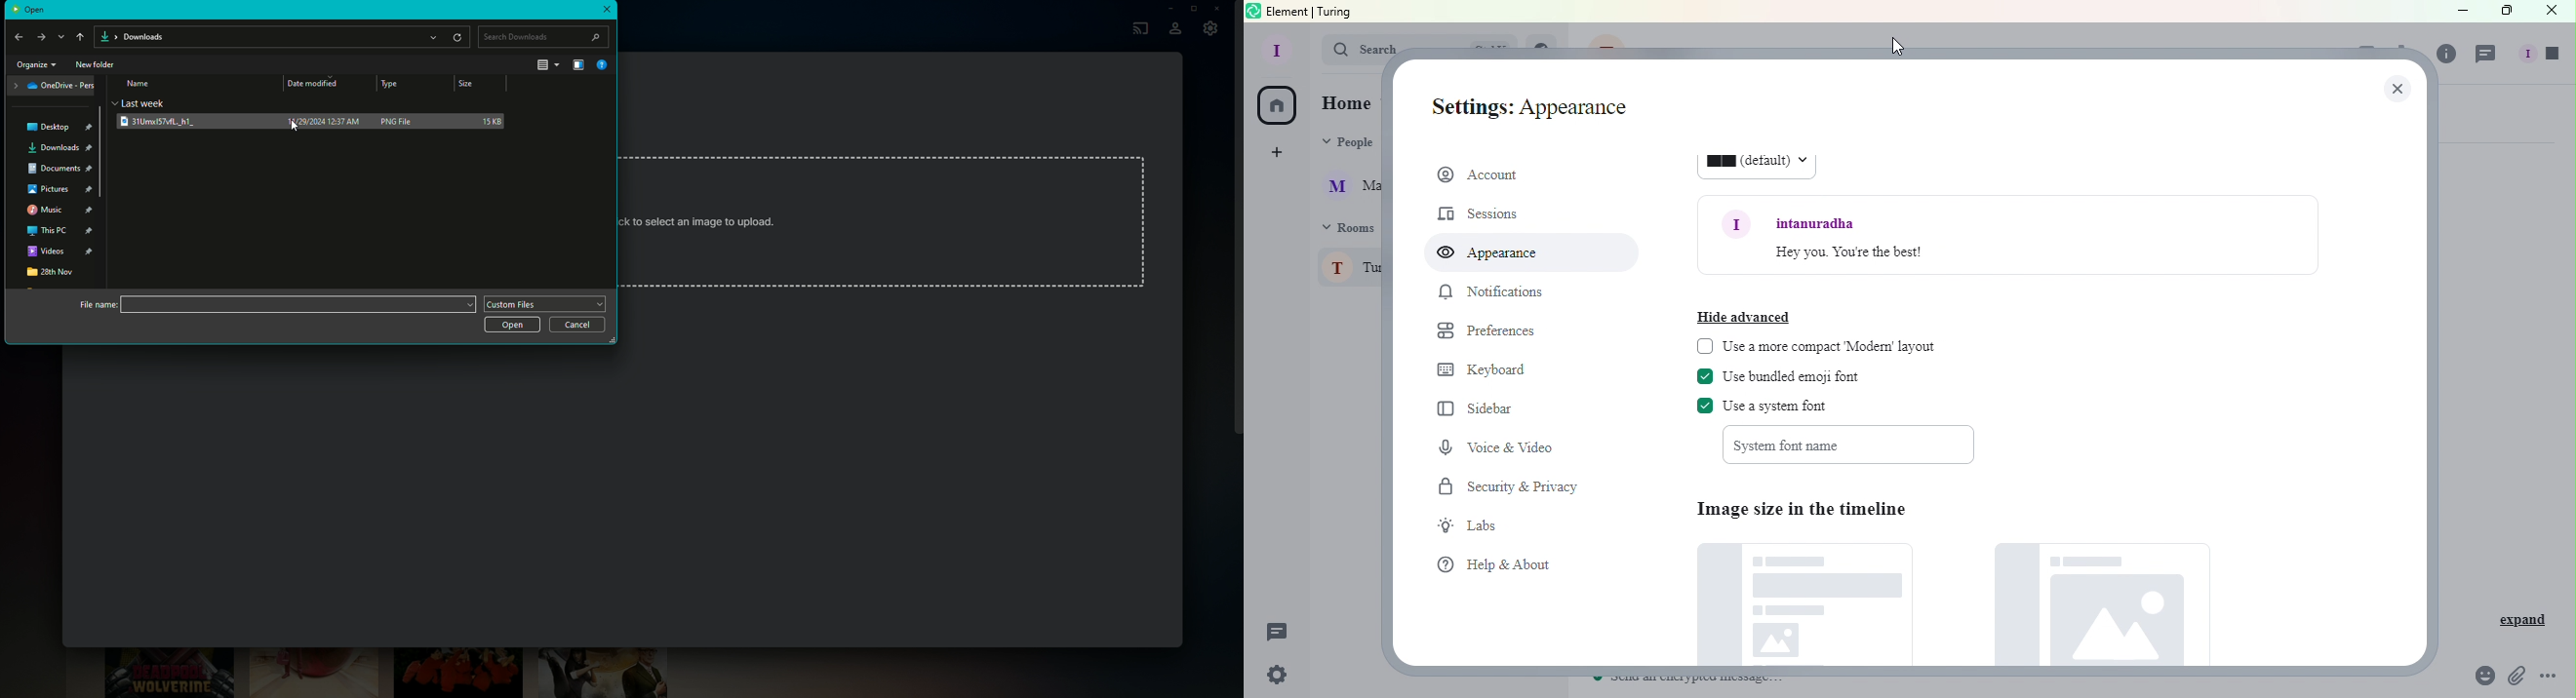 This screenshot has height=700, width=2576. Describe the element at coordinates (1754, 162) in the screenshot. I see `16 (default)` at that location.